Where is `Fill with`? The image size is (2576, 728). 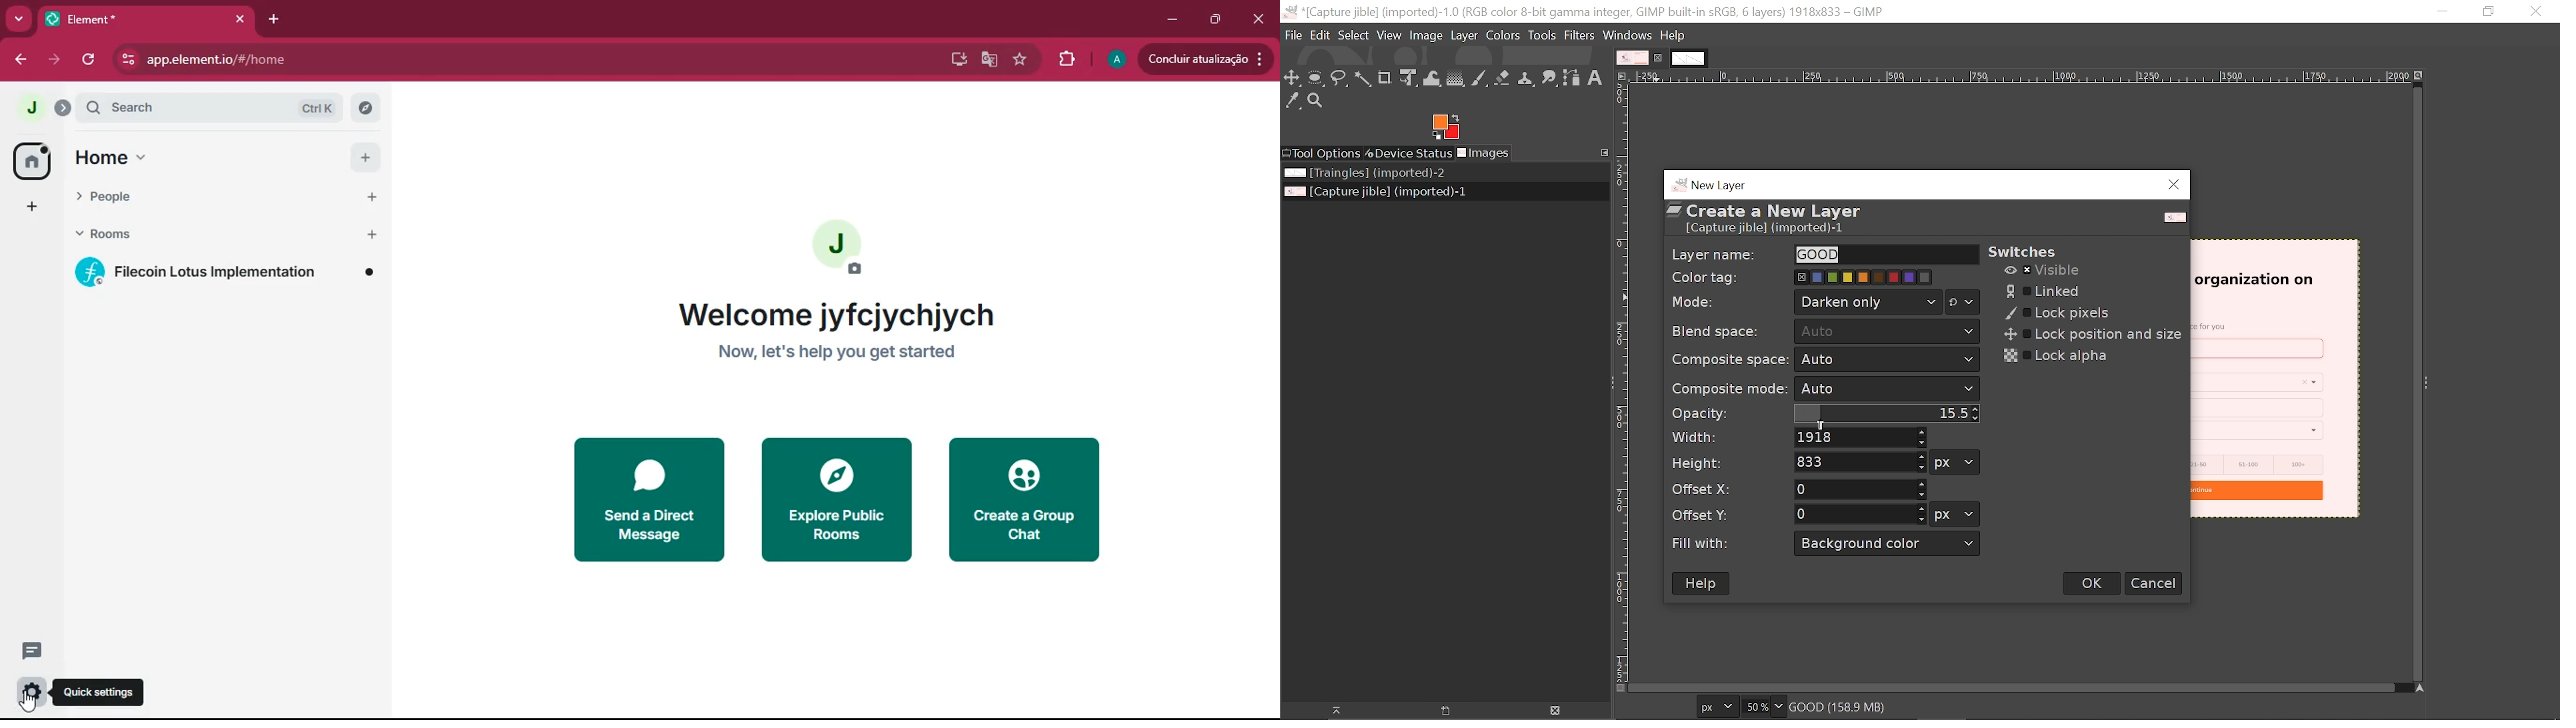 Fill with is located at coordinates (1888, 544).